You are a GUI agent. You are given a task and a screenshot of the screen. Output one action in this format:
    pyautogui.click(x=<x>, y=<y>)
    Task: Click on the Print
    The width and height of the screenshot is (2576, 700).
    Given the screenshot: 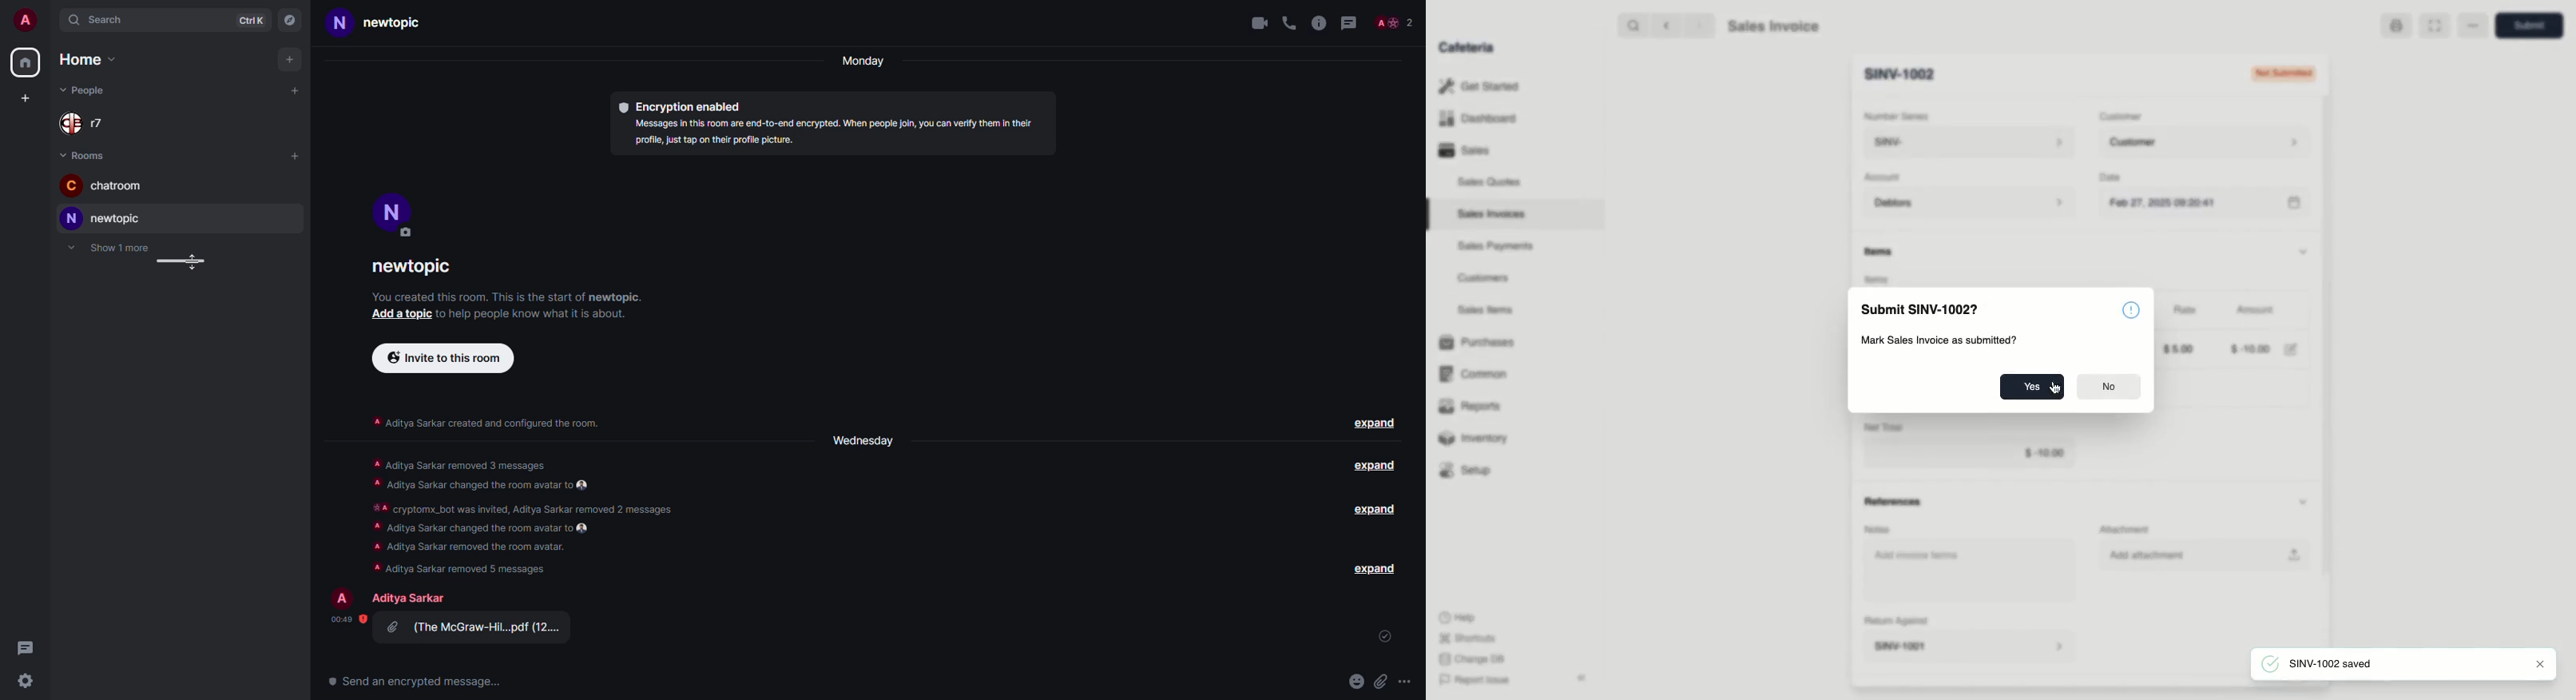 What is the action you would take?
    pyautogui.click(x=2395, y=26)
    